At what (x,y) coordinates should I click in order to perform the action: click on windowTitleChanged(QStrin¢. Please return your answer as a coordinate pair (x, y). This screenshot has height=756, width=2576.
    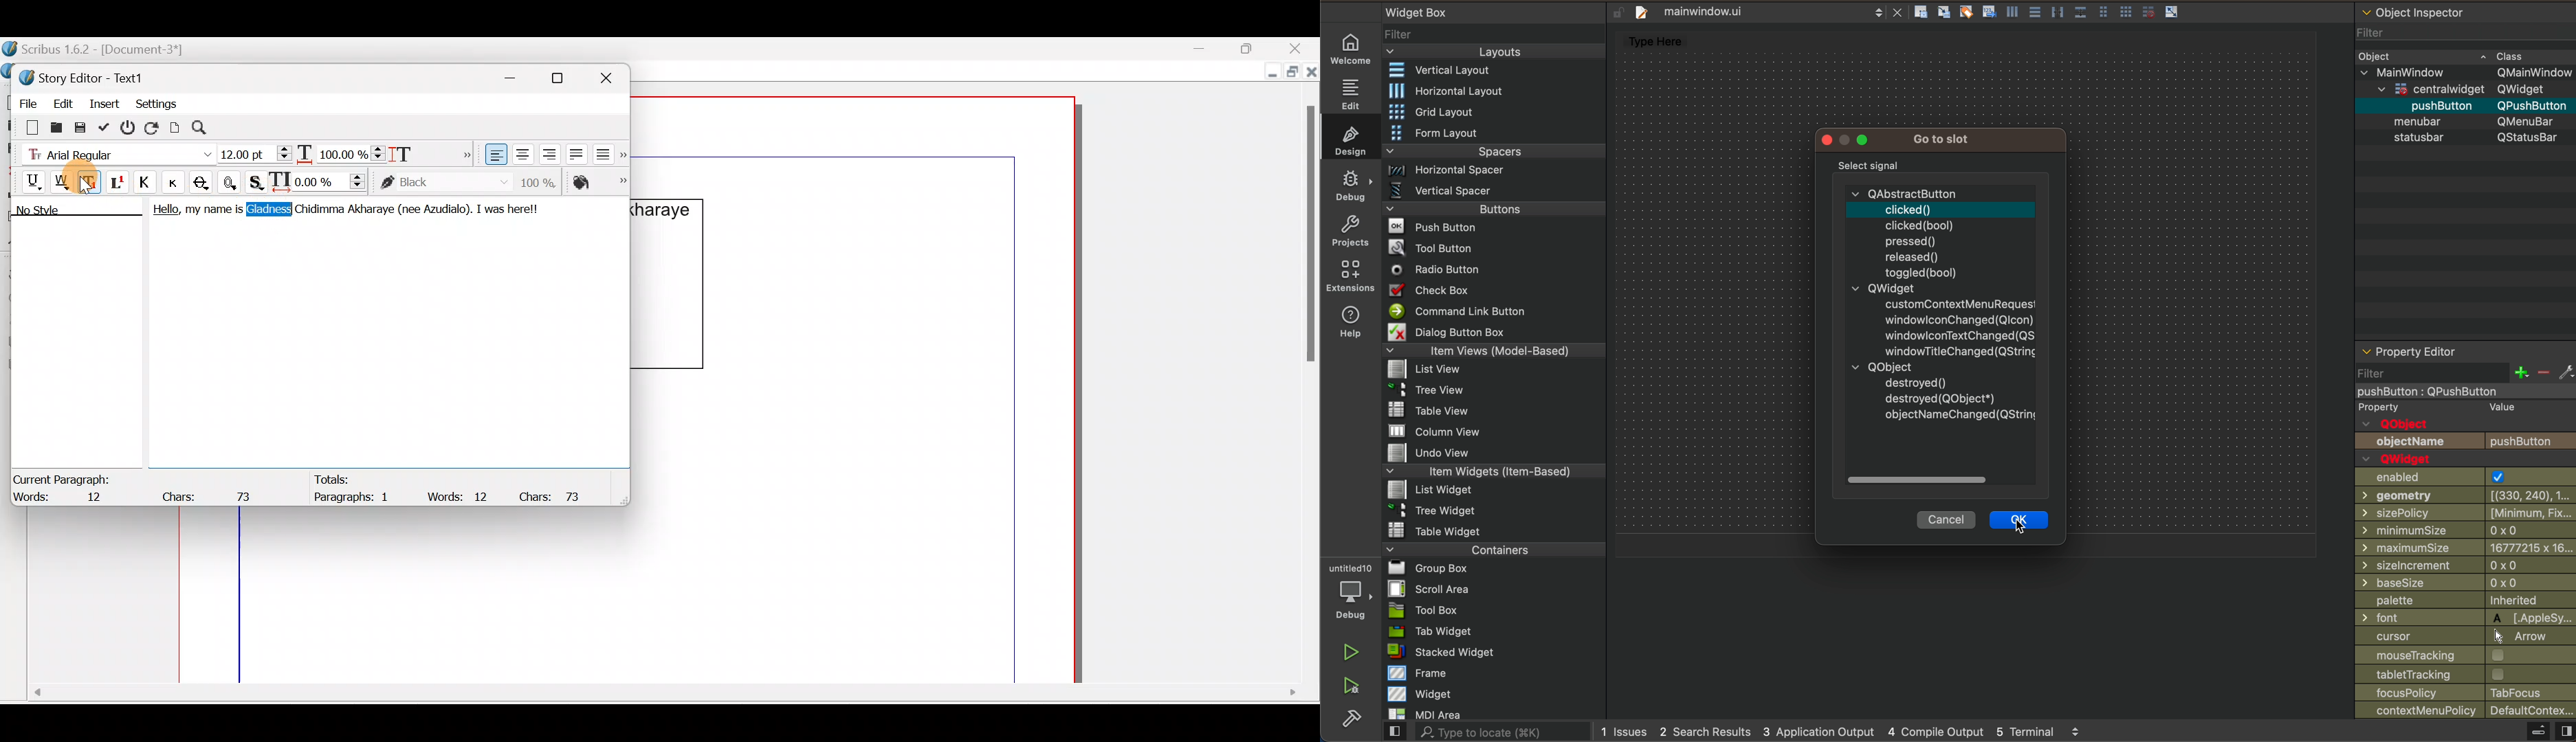
    Looking at the image, I should click on (1958, 351).